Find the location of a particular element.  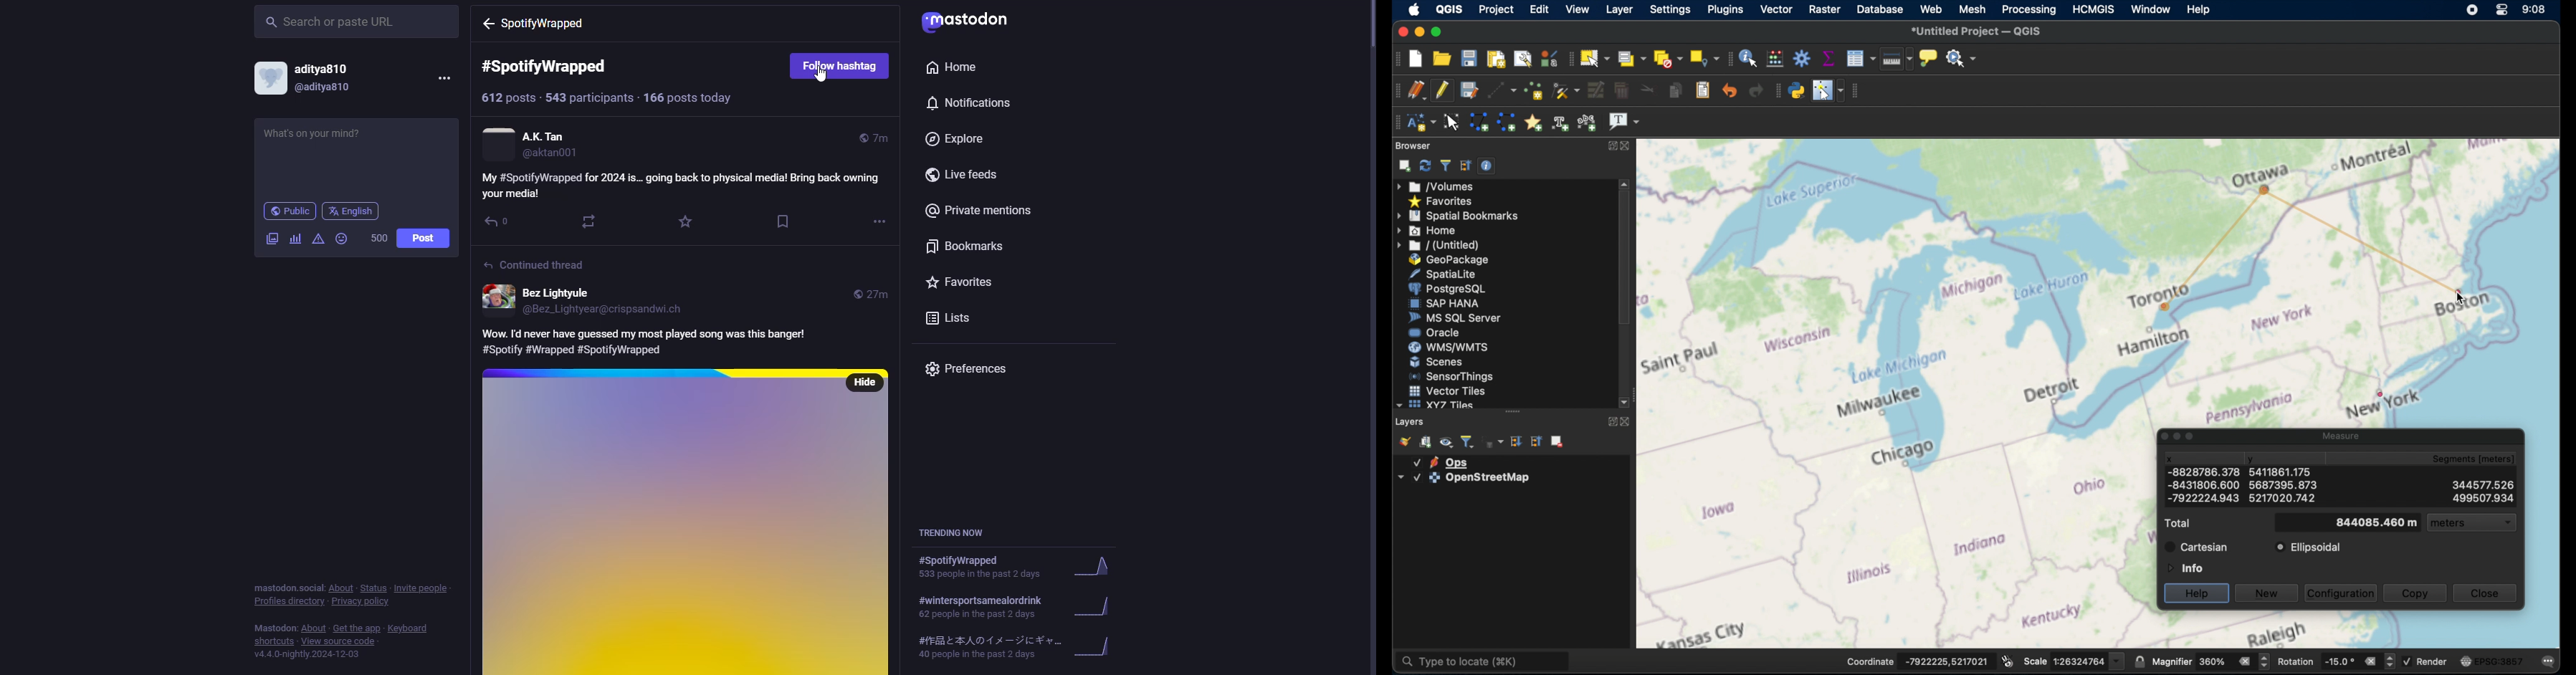

trending  is located at coordinates (957, 532).